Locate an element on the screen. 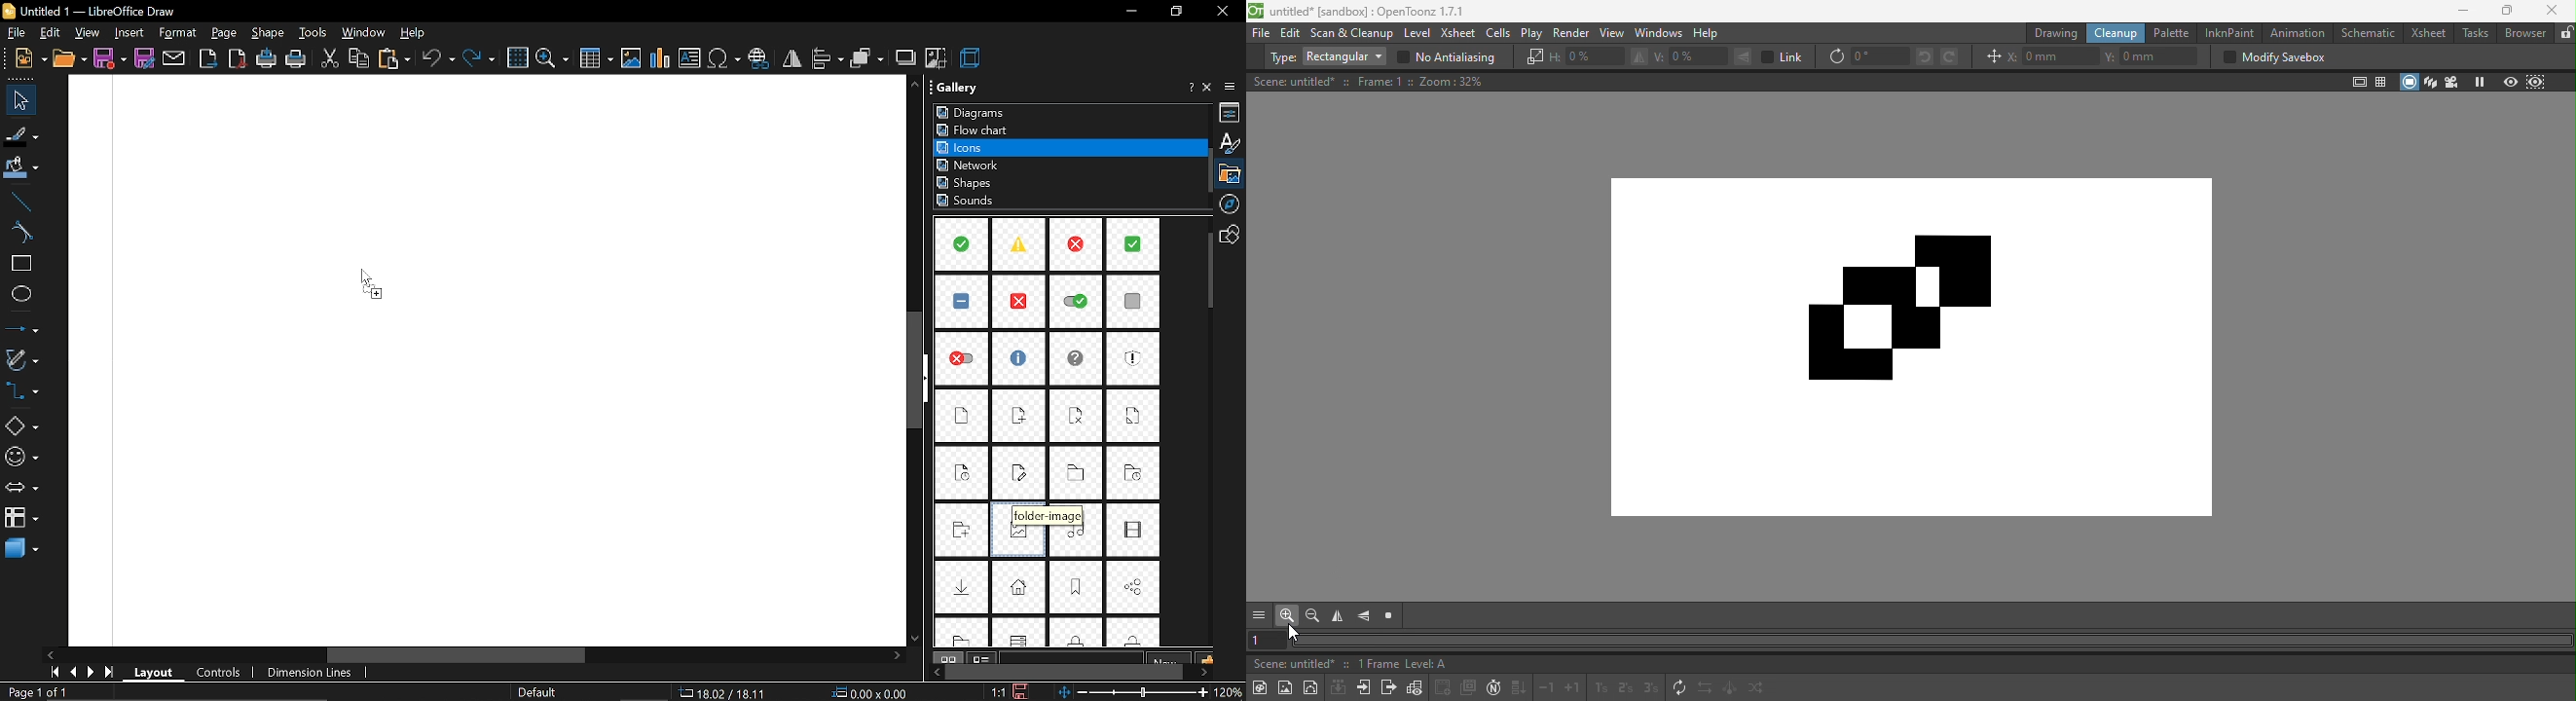 The image size is (2576, 728). redo is located at coordinates (481, 57).